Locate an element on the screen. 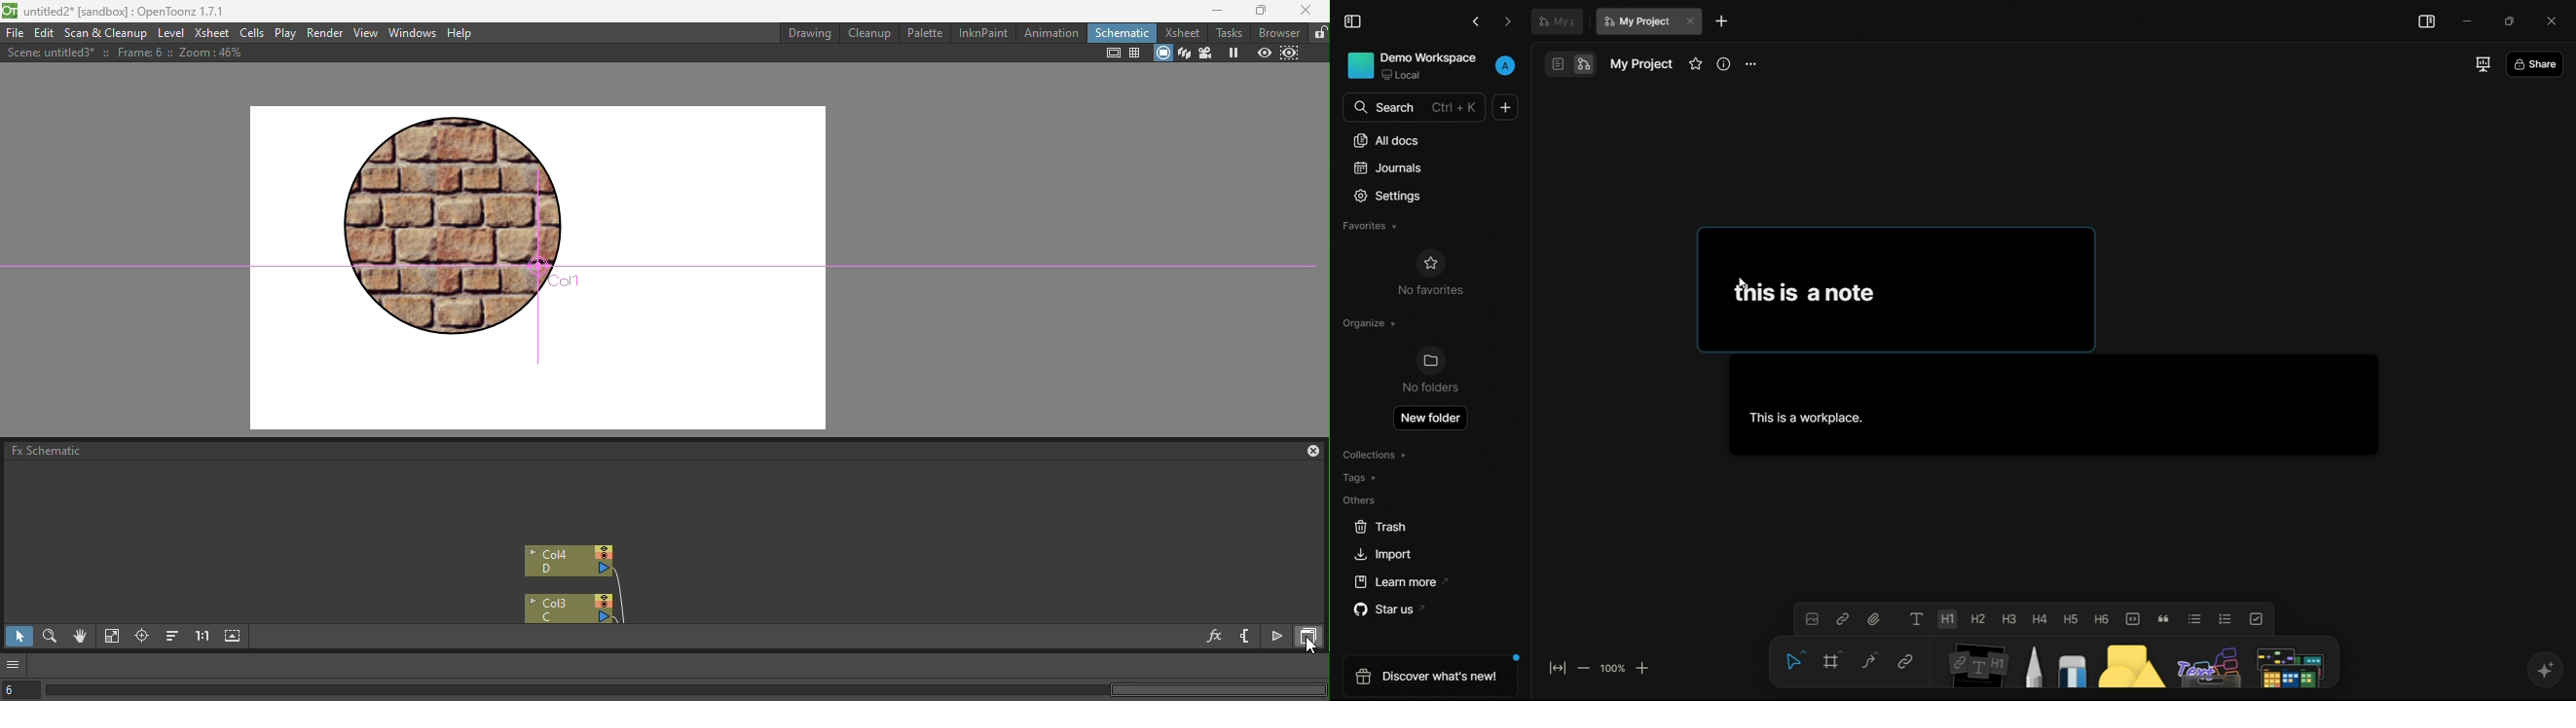  profile is located at coordinates (1505, 66).